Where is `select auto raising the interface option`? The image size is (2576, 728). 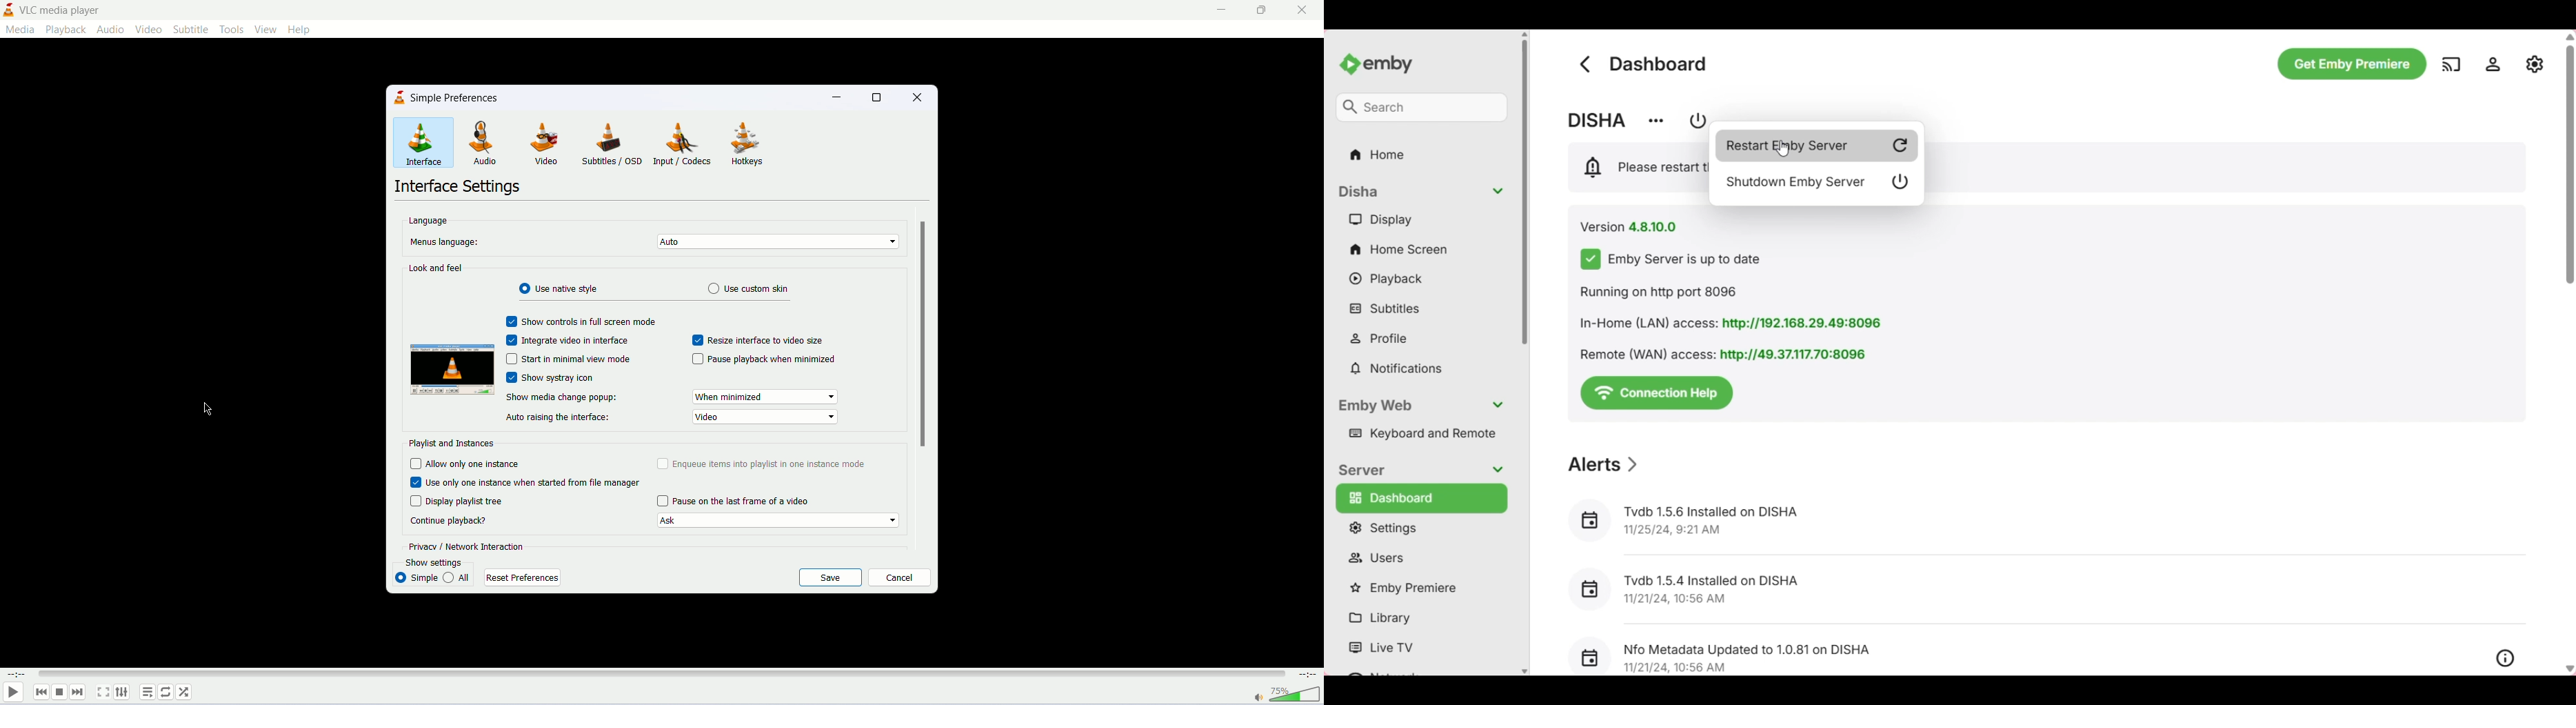
select auto raising the interface option is located at coordinates (765, 417).